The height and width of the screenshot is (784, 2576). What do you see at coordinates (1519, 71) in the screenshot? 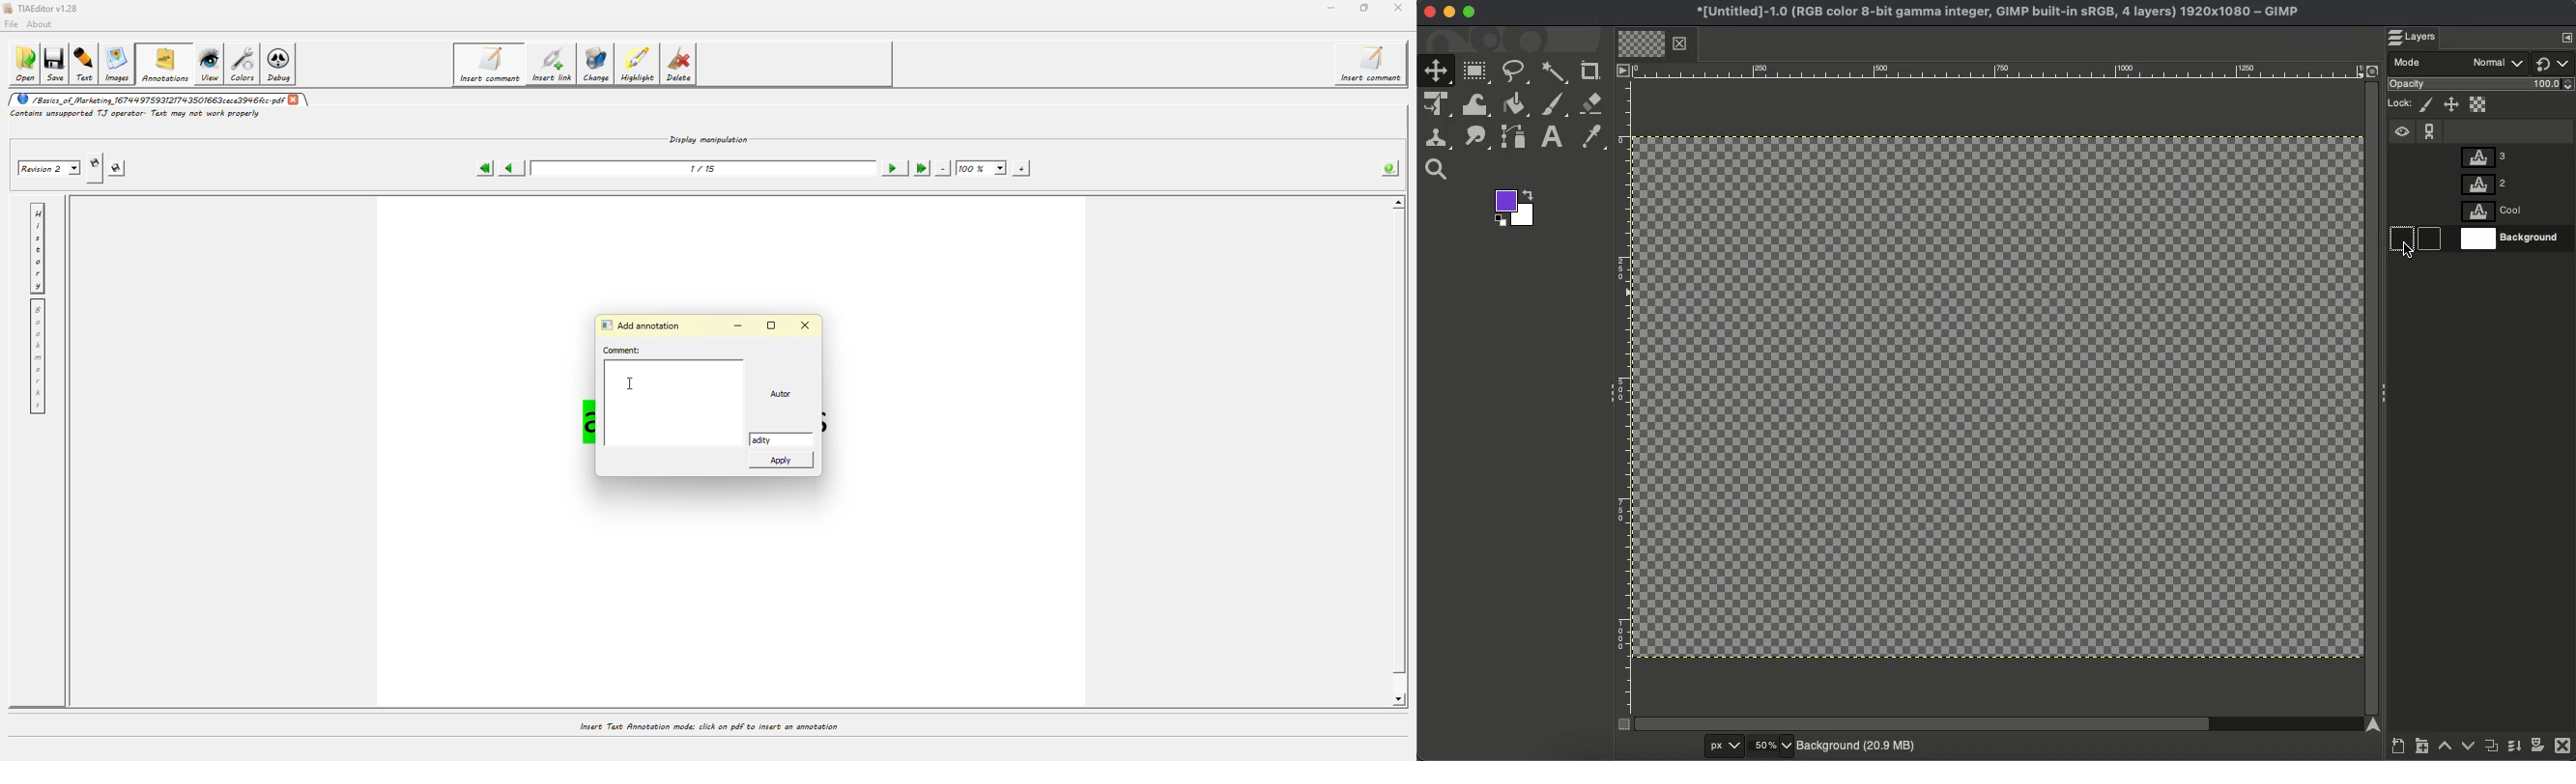
I see `Free select` at bounding box center [1519, 71].